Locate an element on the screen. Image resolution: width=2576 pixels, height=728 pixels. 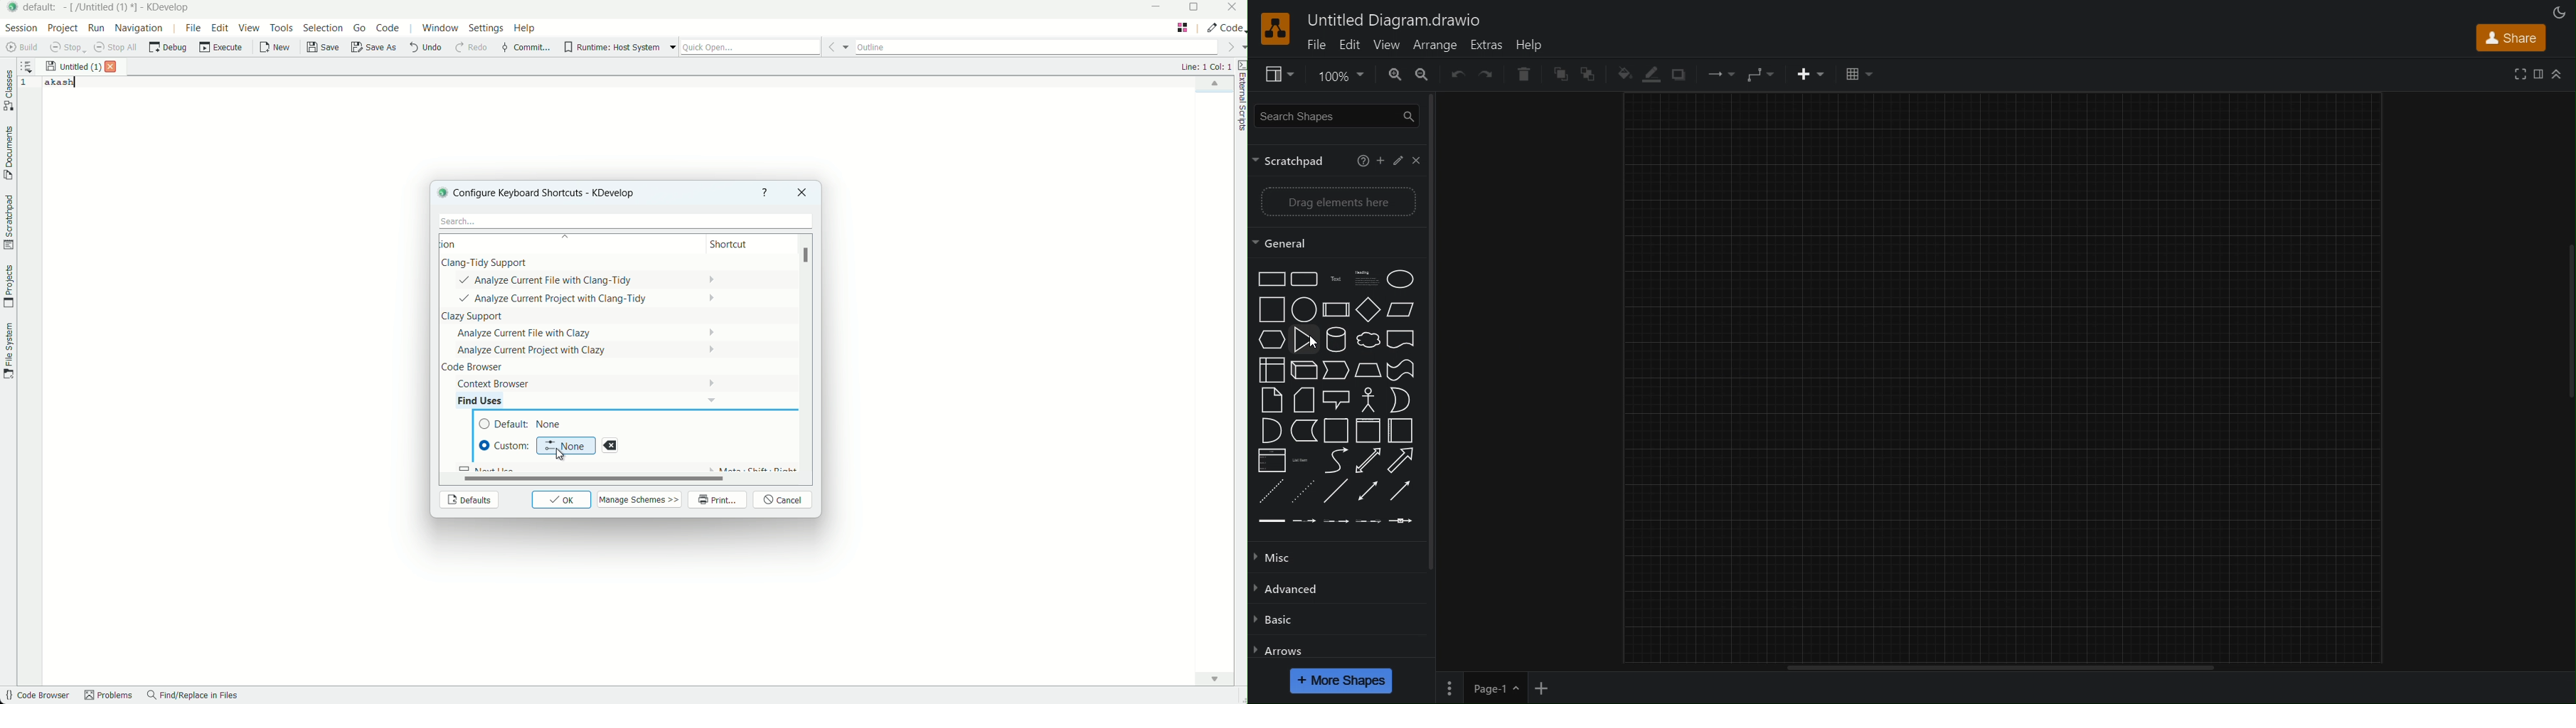
Scratchpad is located at coordinates (1341, 159).